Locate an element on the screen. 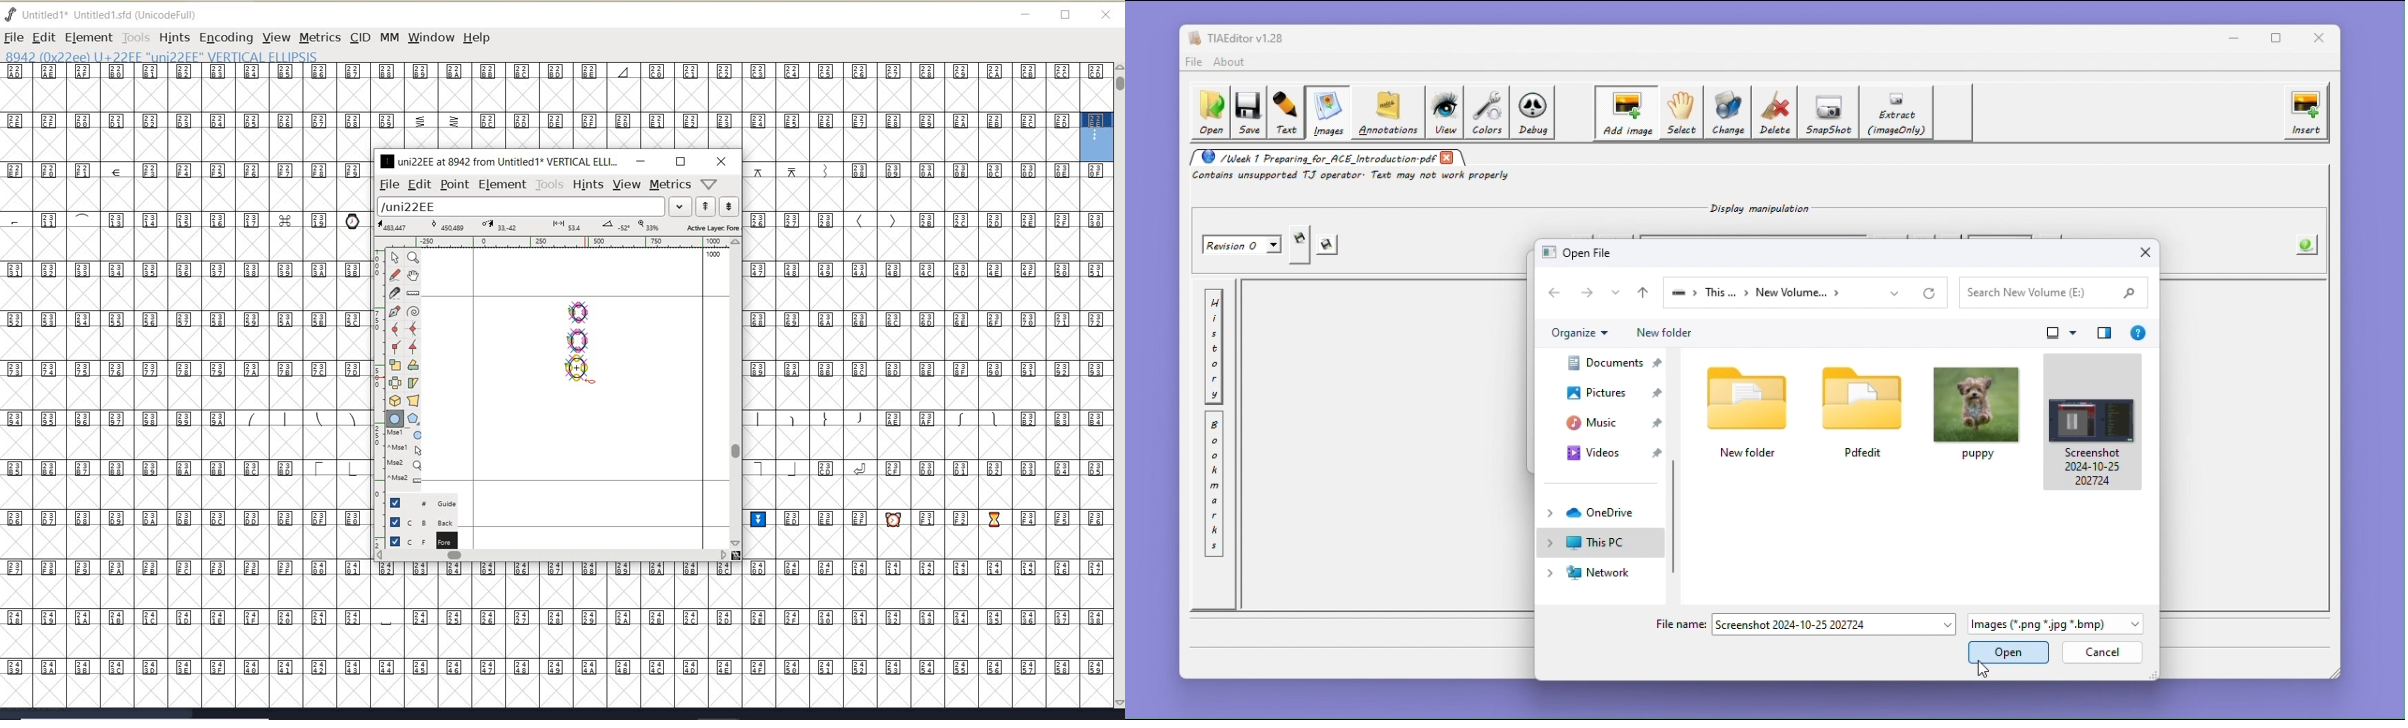 The height and width of the screenshot is (728, 2408). tools is located at coordinates (550, 185).